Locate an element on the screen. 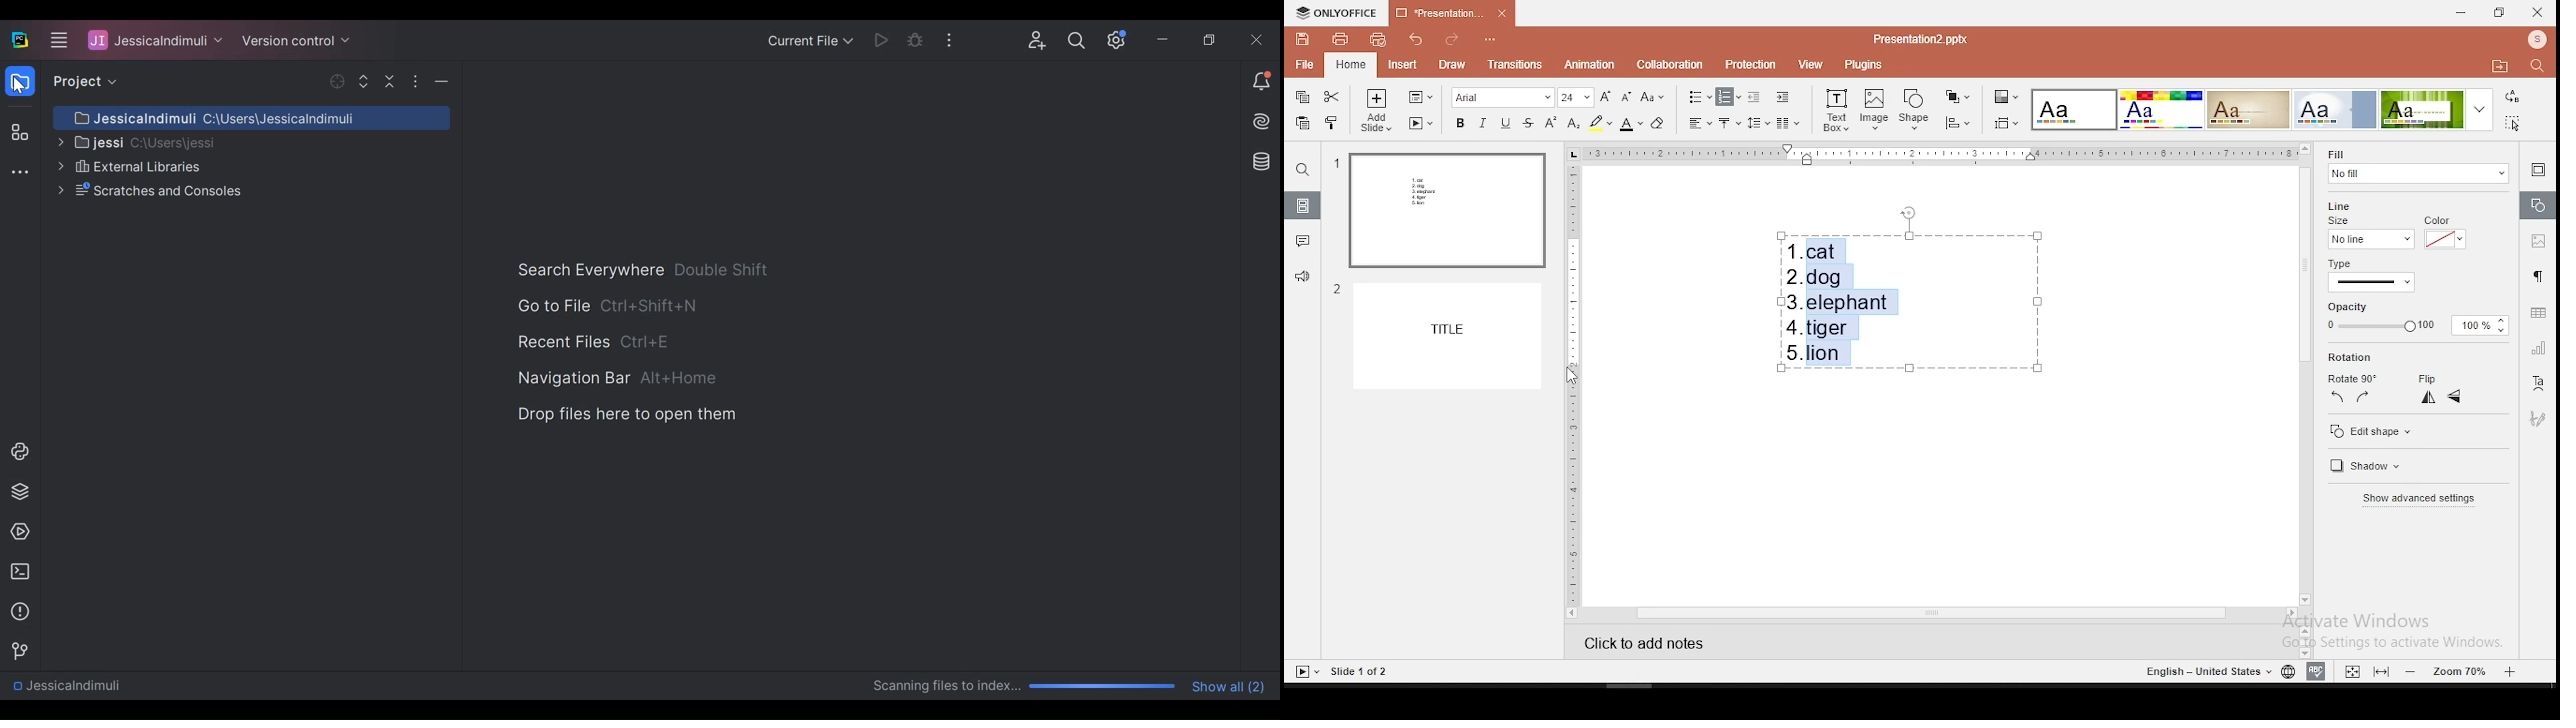 This screenshot has height=728, width=2576. view is located at coordinates (1807, 65).